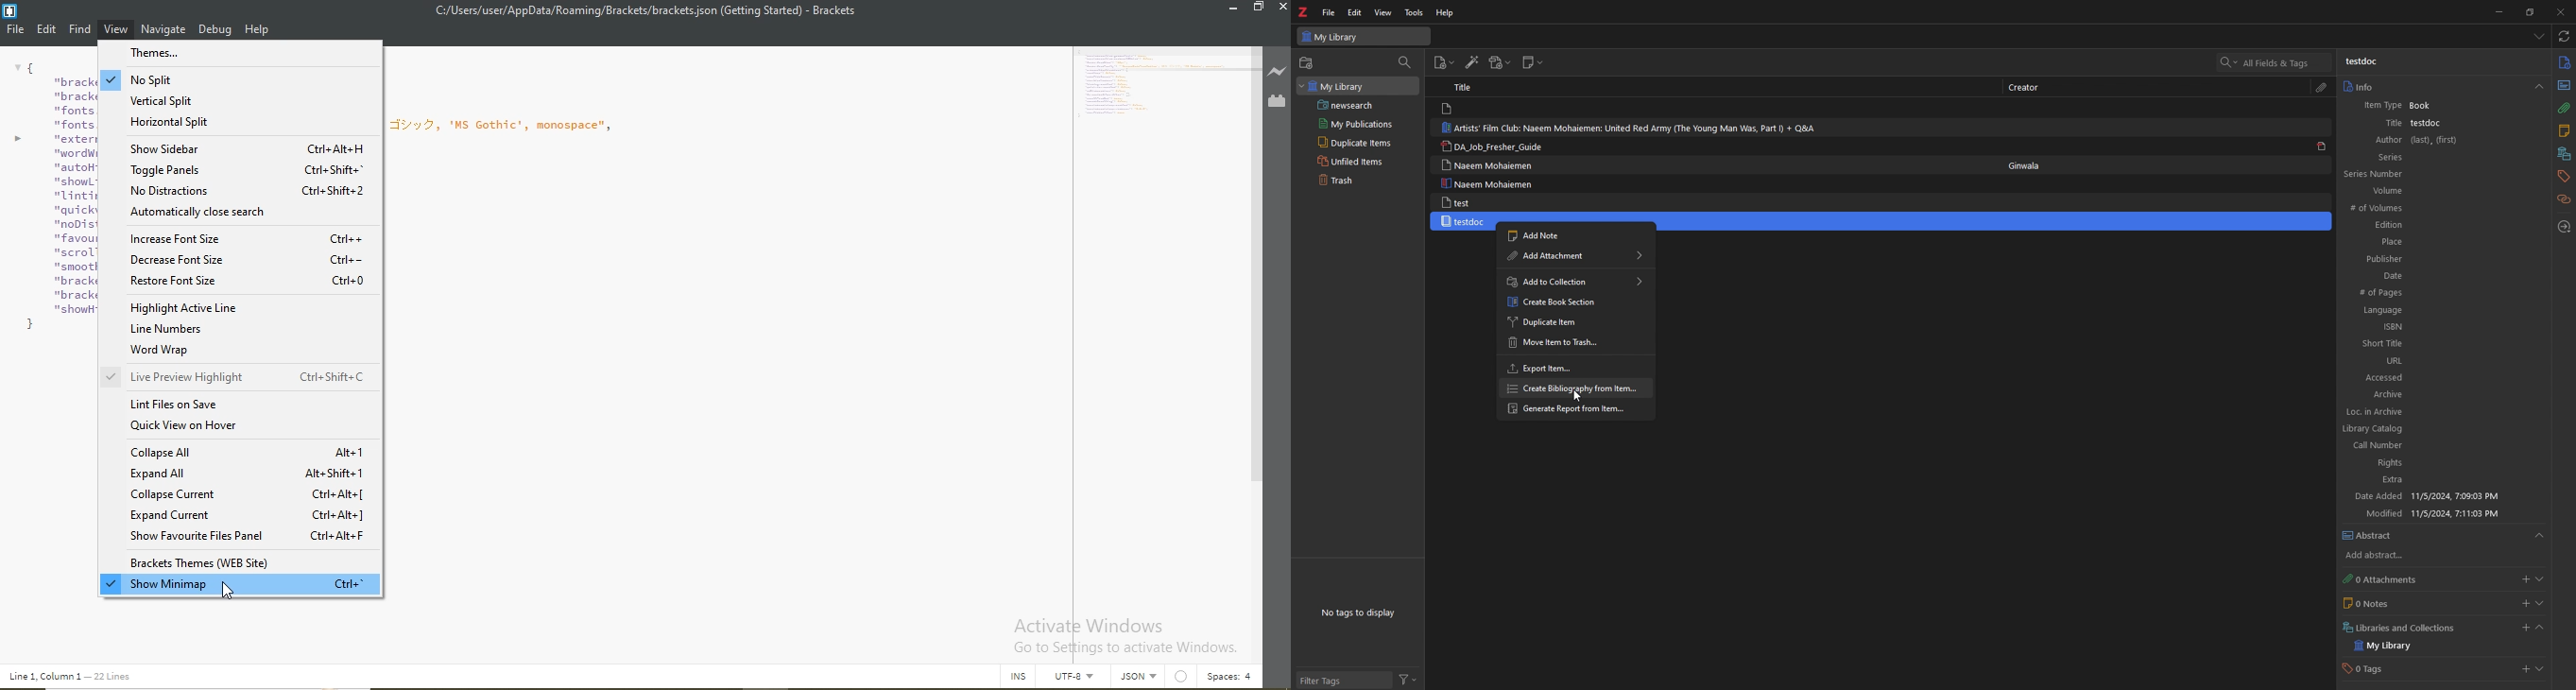 The height and width of the screenshot is (700, 2576). What do you see at coordinates (2437, 293) in the screenshot?
I see `# of Pages` at bounding box center [2437, 293].